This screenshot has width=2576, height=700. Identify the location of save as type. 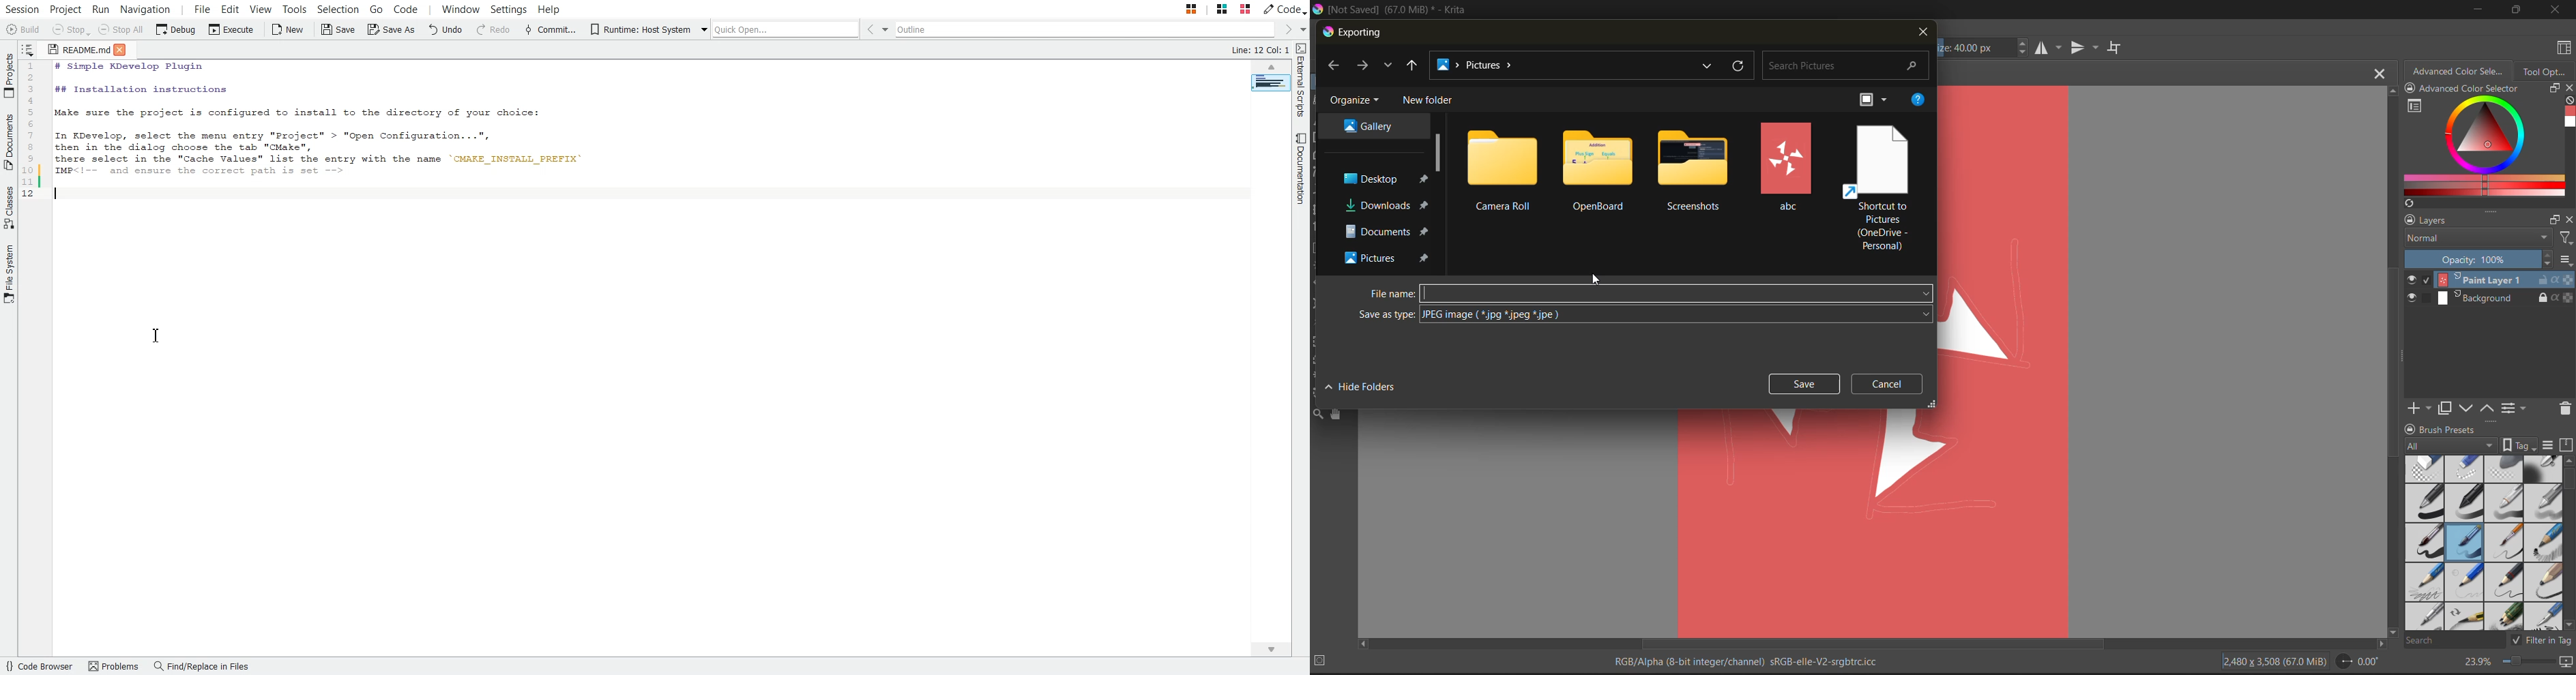
(1645, 314).